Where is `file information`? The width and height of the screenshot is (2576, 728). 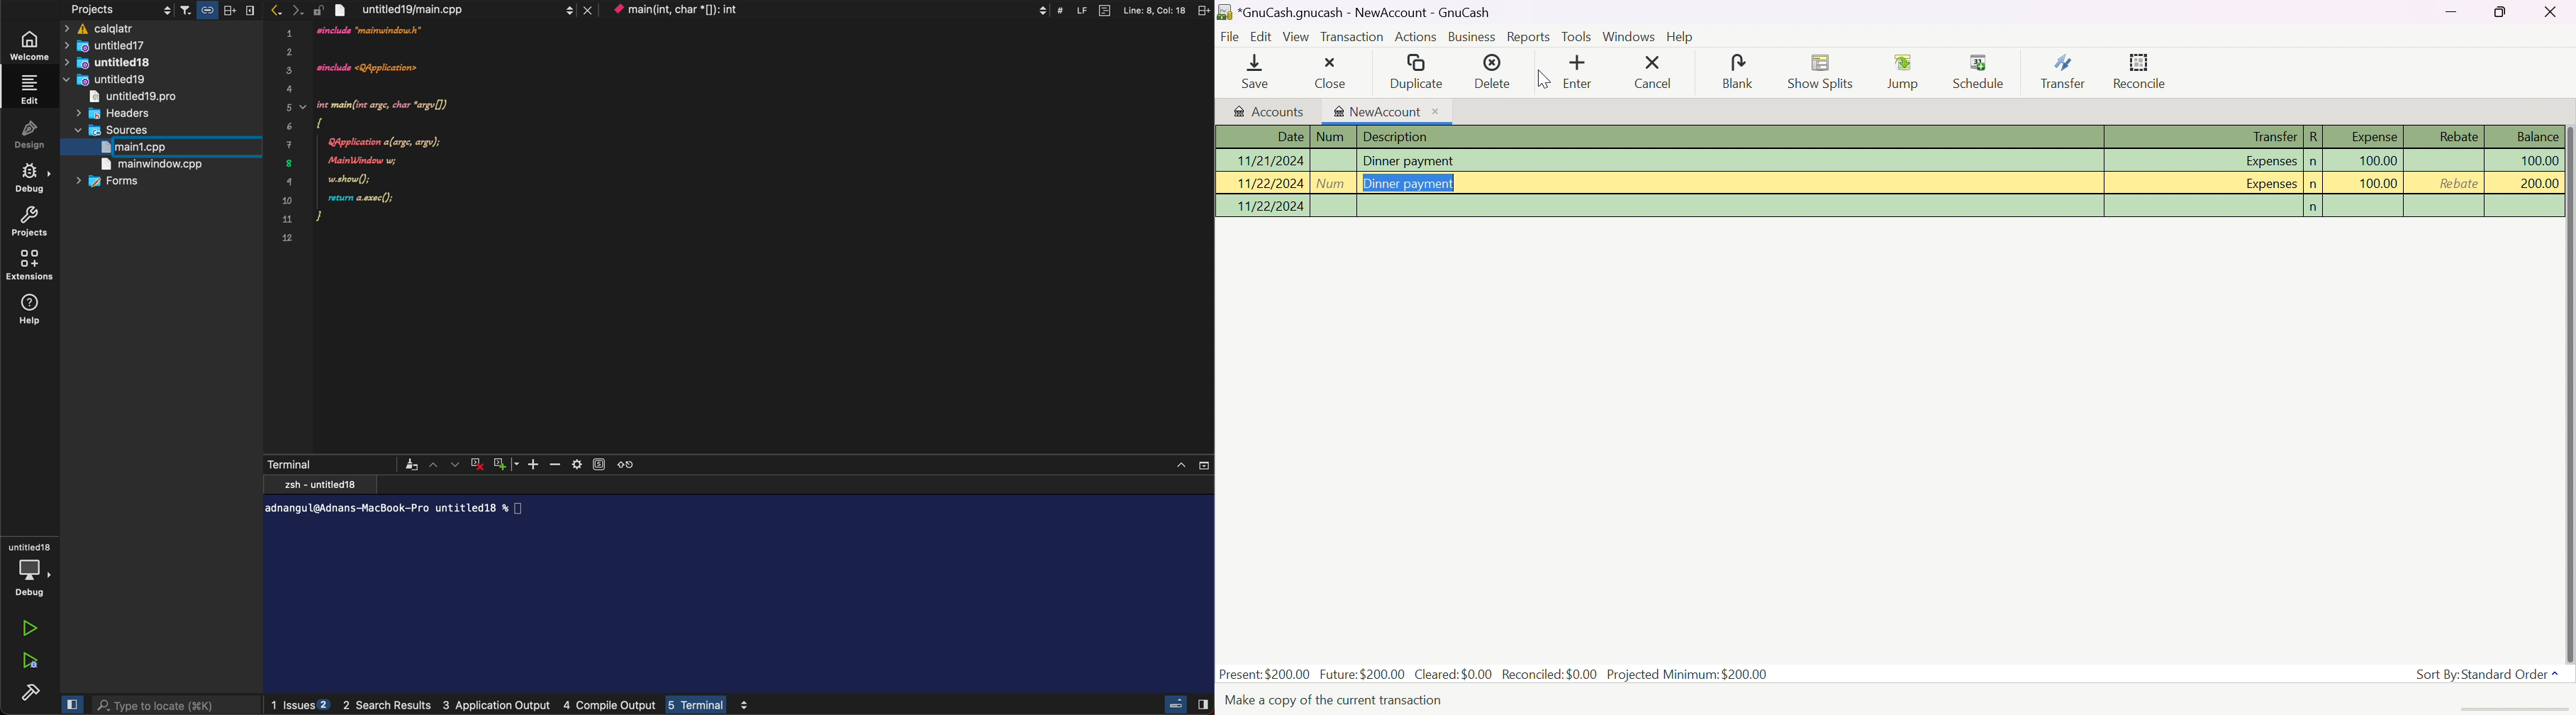 file information is located at coordinates (1121, 9).